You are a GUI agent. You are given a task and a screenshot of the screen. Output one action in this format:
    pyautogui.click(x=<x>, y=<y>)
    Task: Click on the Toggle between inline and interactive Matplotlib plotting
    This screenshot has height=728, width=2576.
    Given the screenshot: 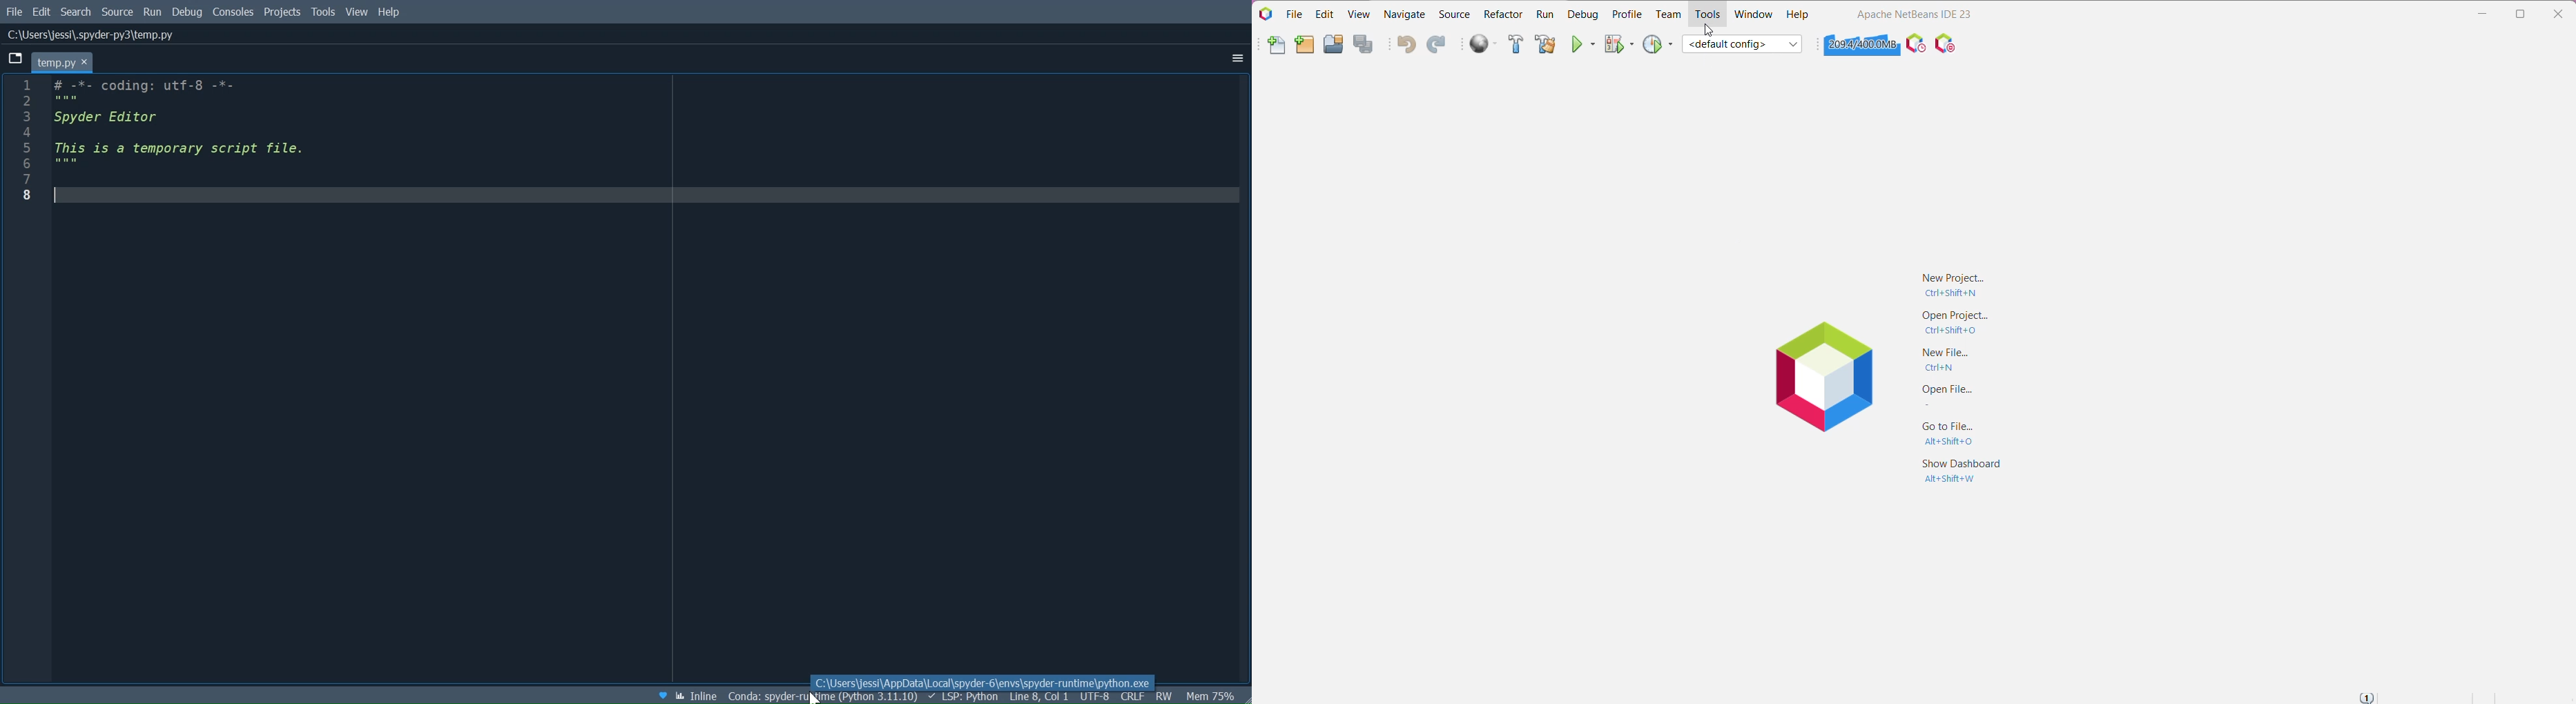 What is the action you would take?
    pyautogui.click(x=698, y=696)
    